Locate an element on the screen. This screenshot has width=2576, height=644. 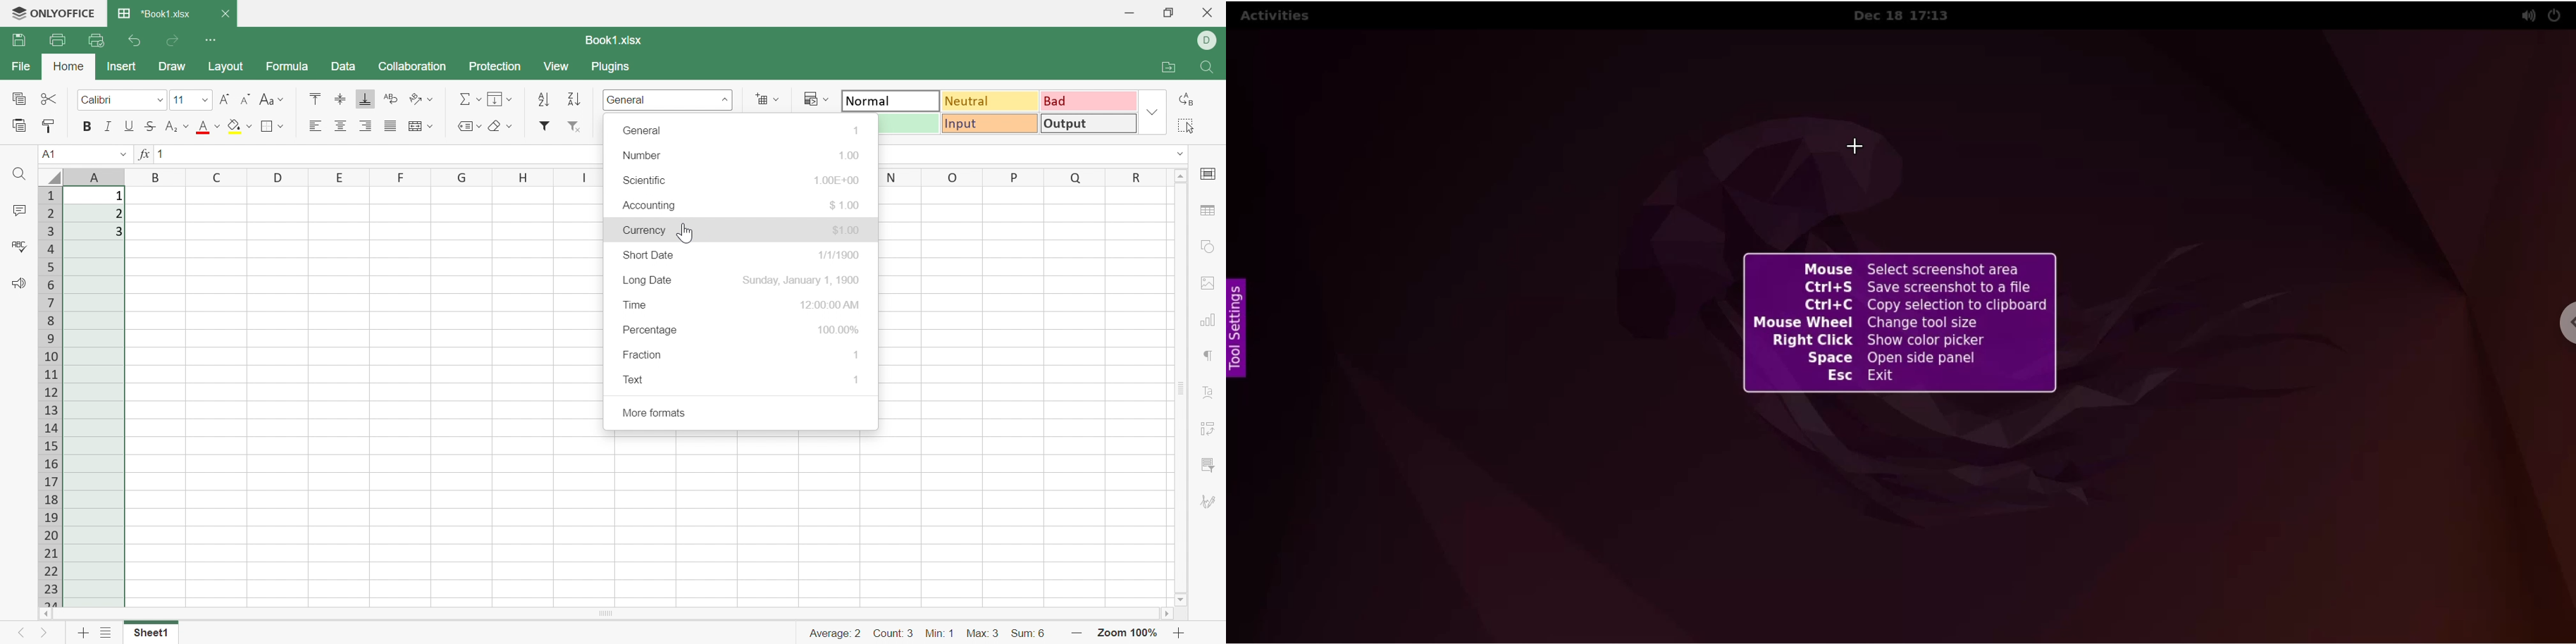
logo is located at coordinates (15, 14).